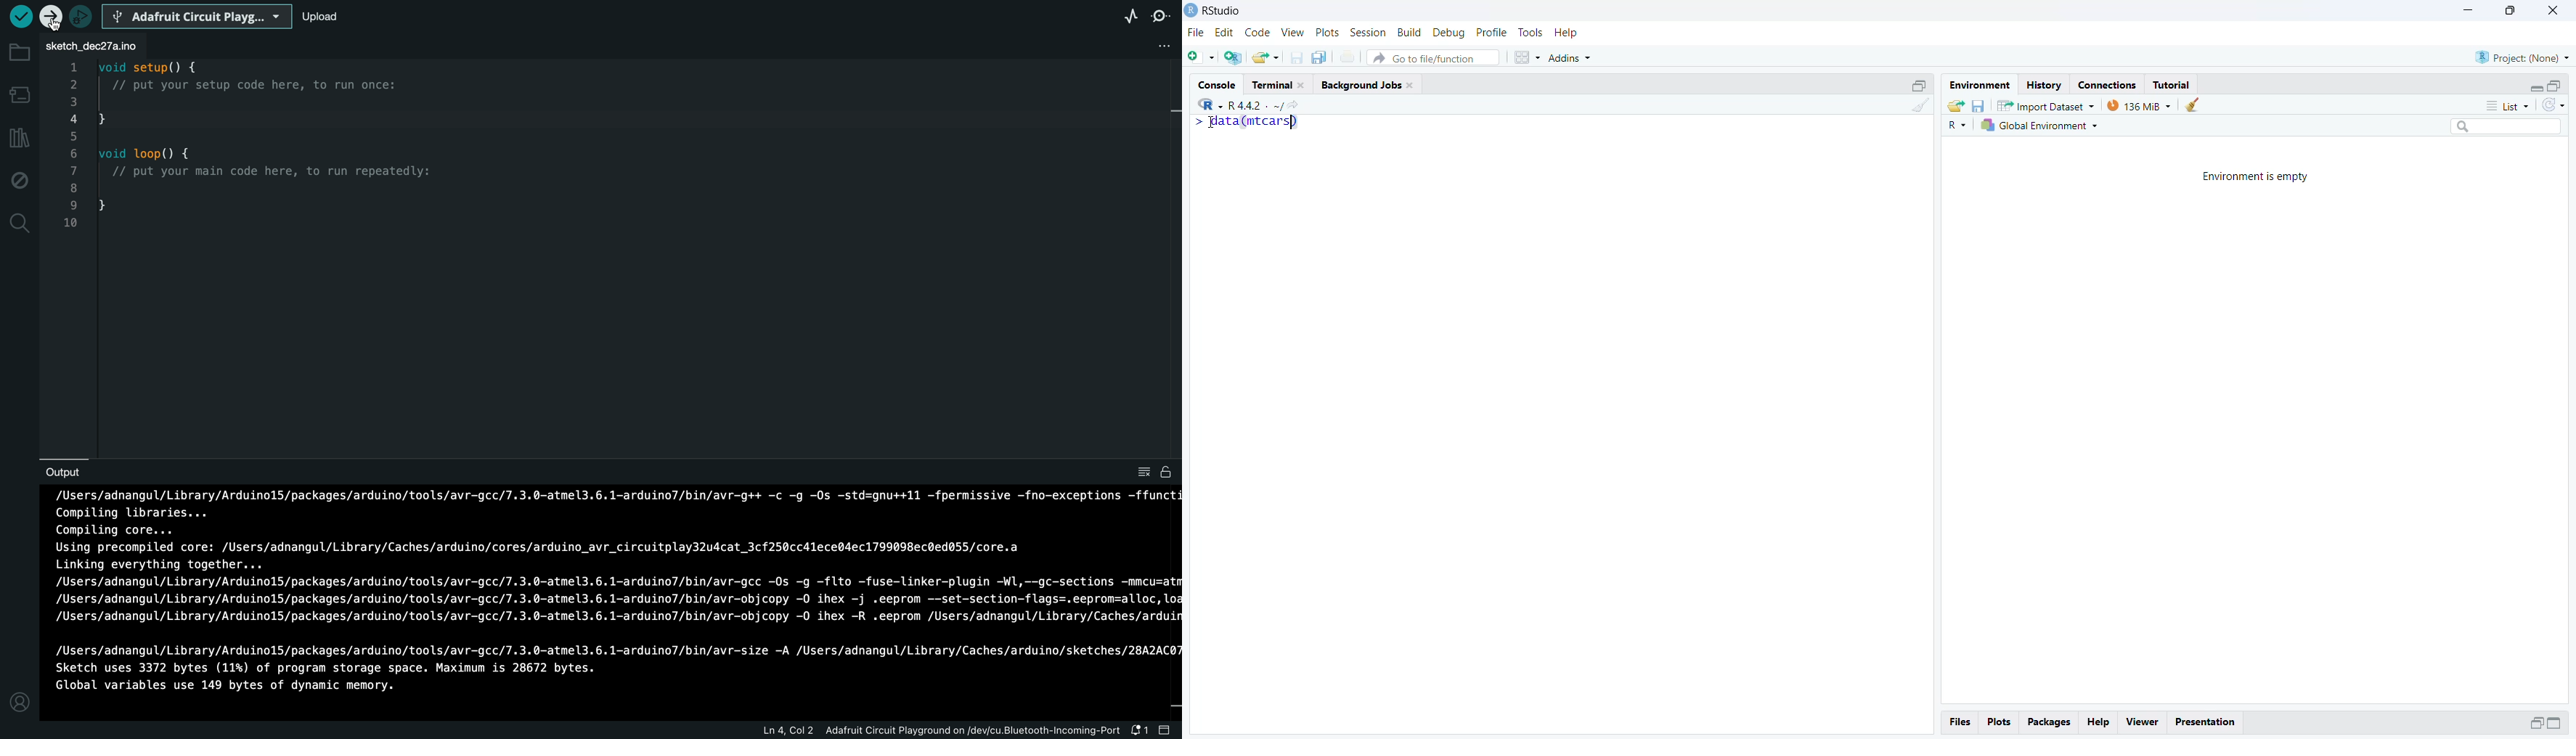 The height and width of the screenshot is (756, 2576). What do you see at coordinates (2174, 84) in the screenshot?
I see `Tutorial` at bounding box center [2174, 84].